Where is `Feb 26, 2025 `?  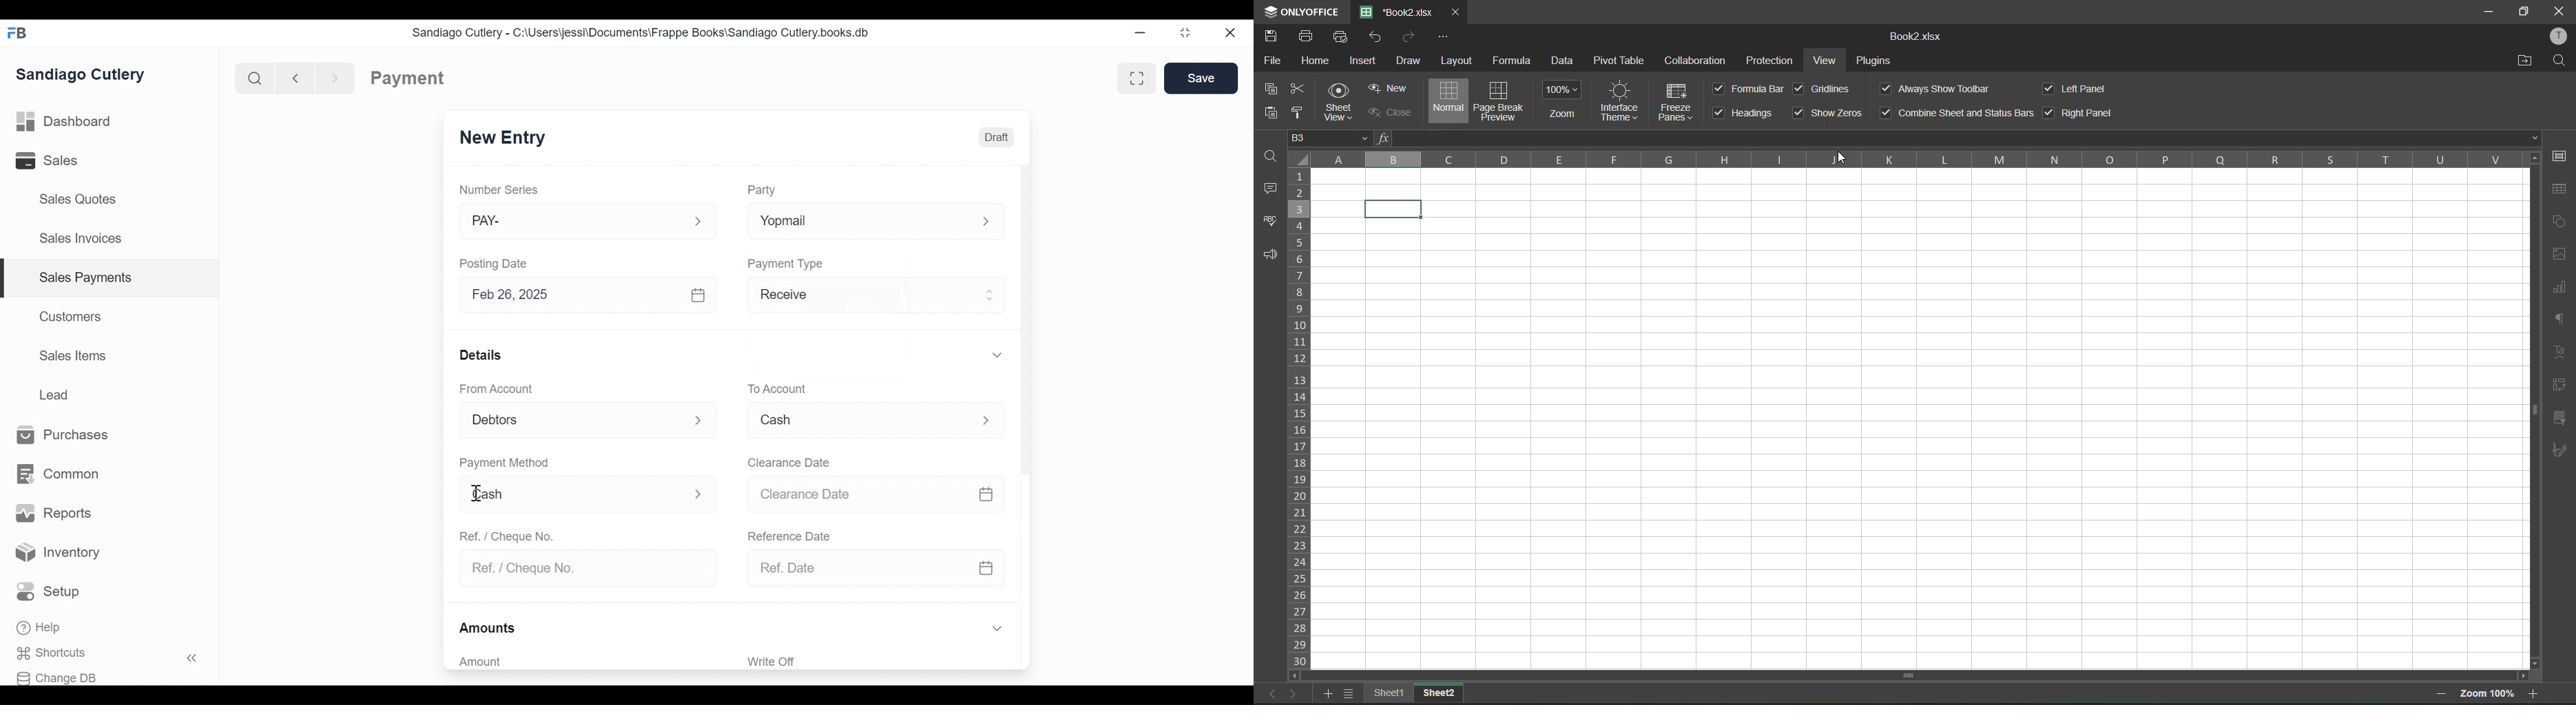
Feb 26, 2025  is located at coordinates (573, 295).